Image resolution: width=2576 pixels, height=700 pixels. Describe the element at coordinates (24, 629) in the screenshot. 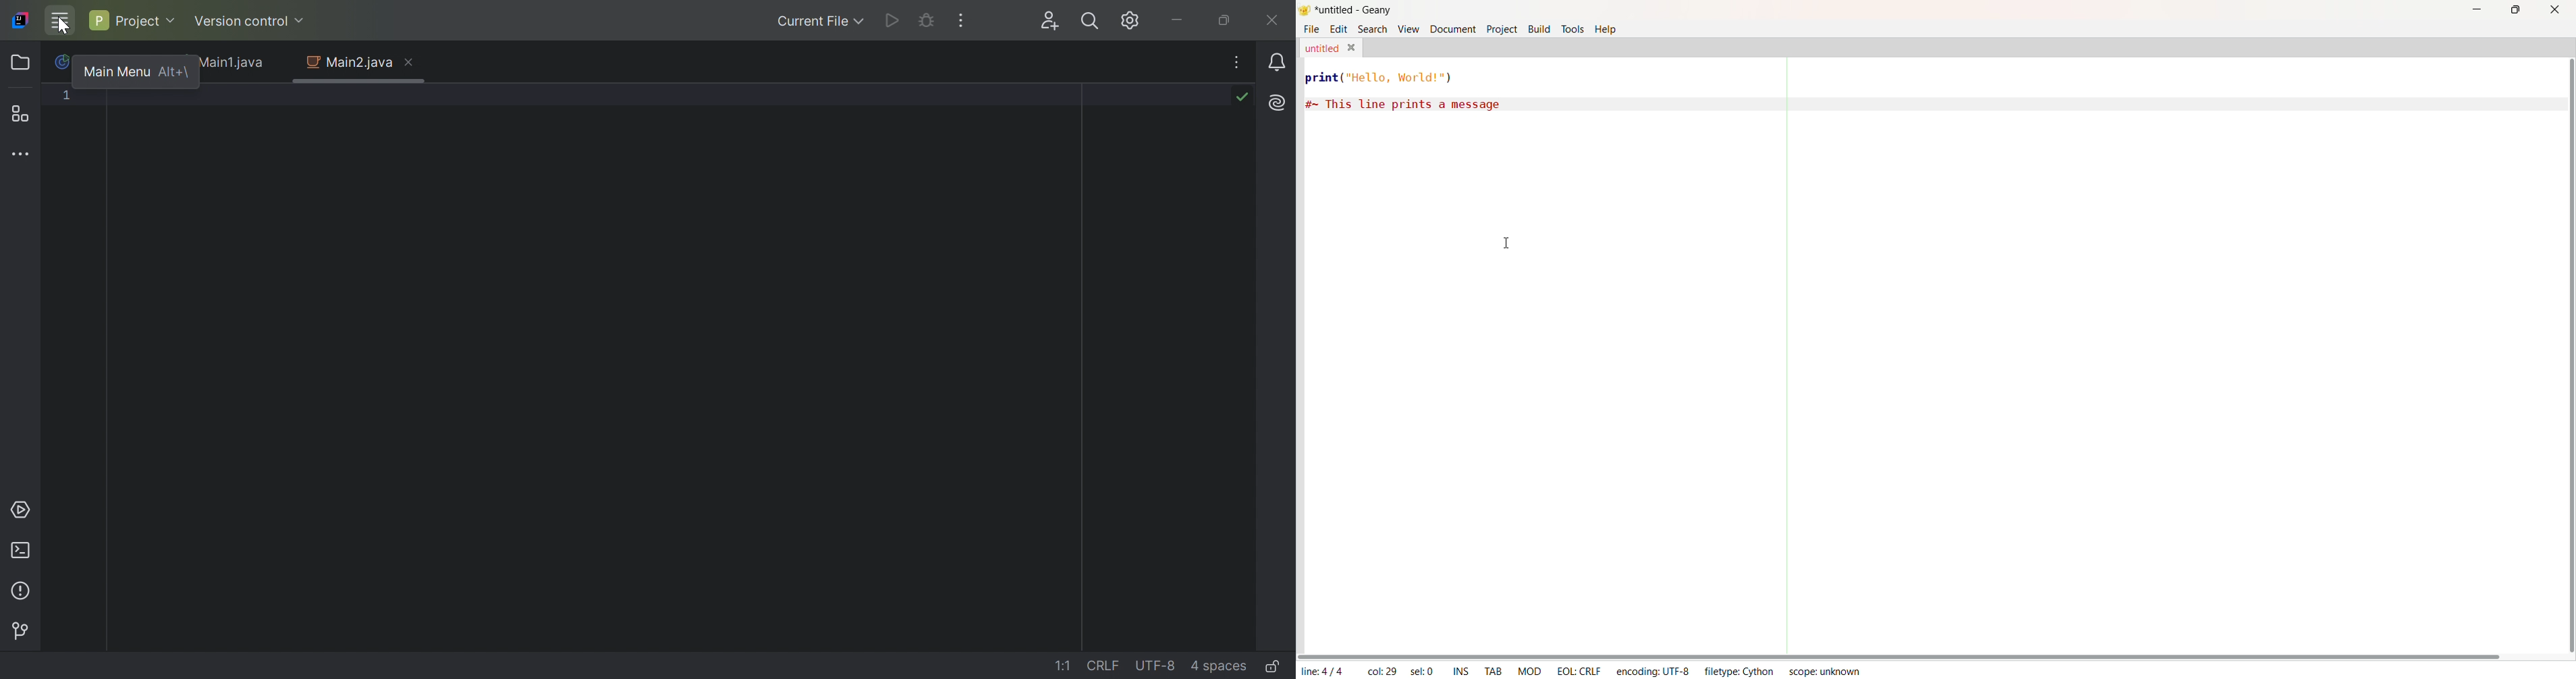

I see `Version control` at that location.